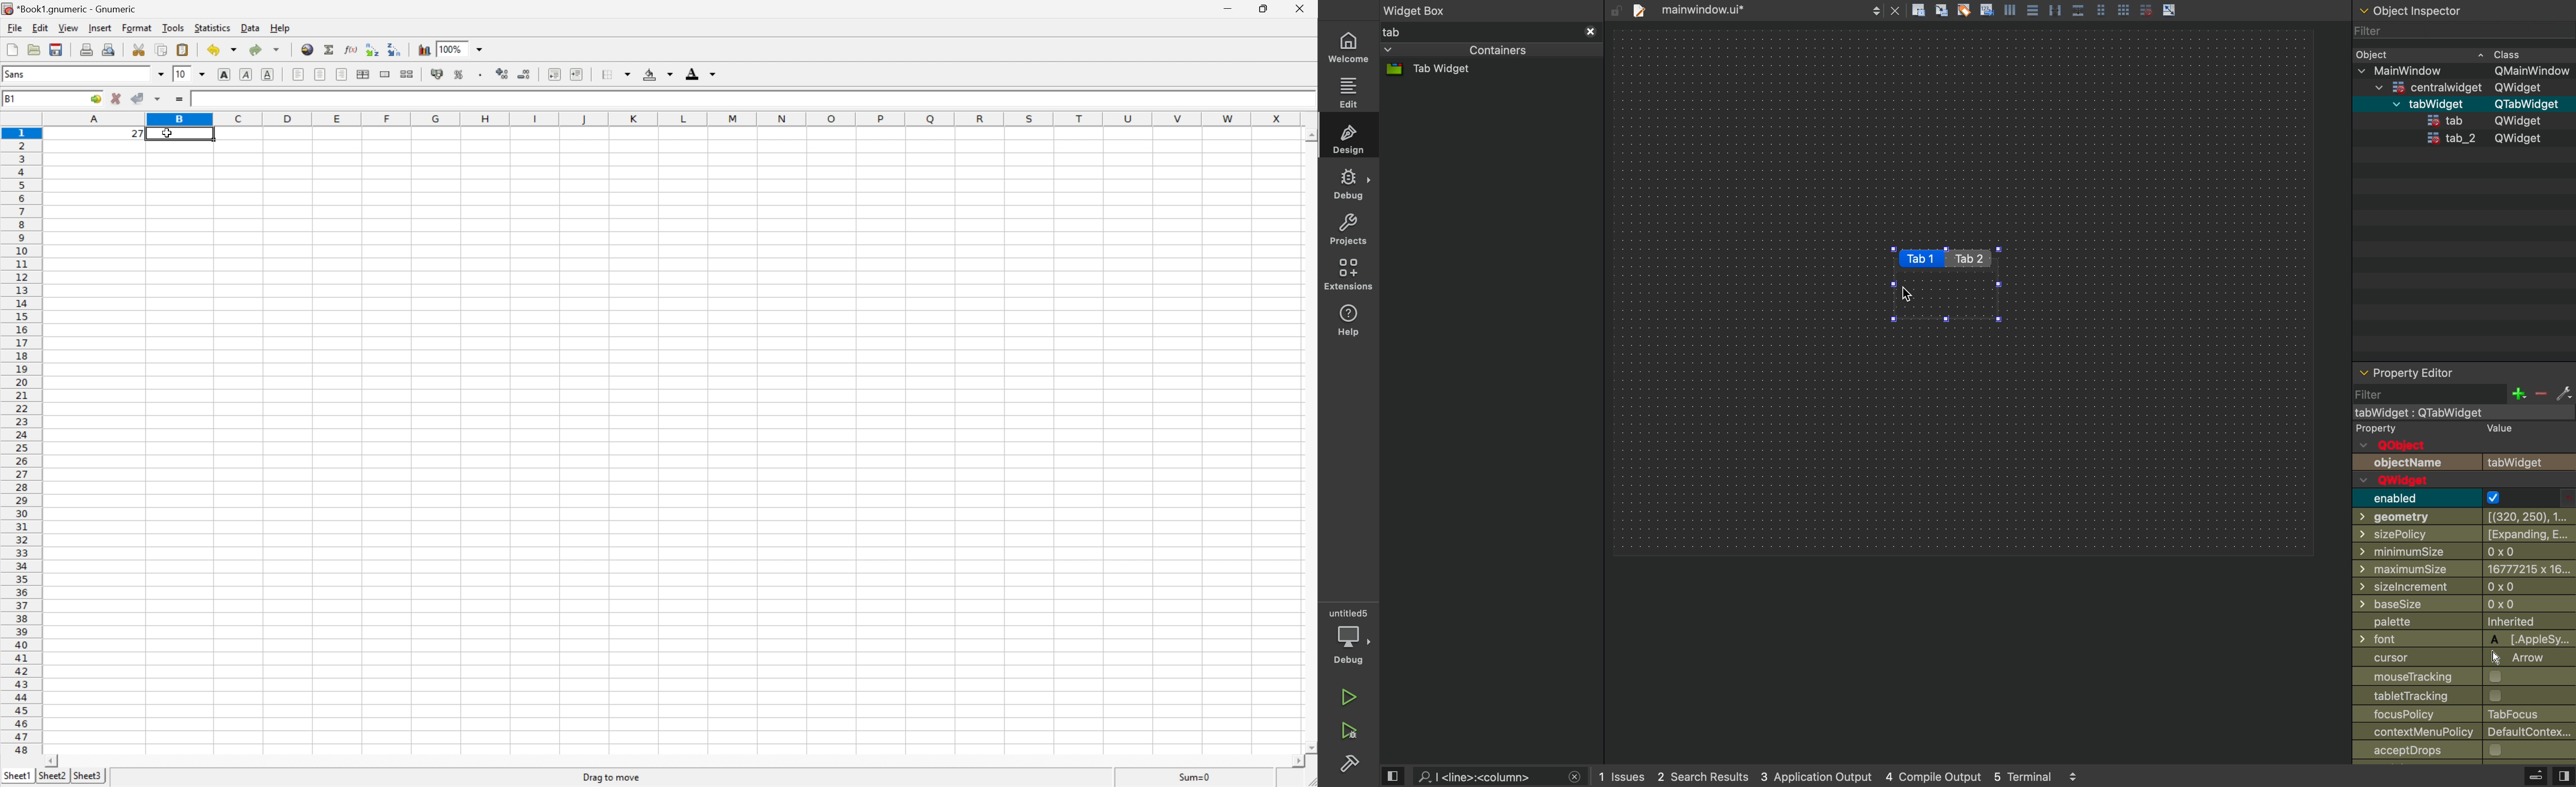 Image resolution: width=2576 pixels, height=812 pixels. What do you see at coordinates (576, 73) in the screenshot?
I see `Increase indent, and align the contents to the left` at bounding box center [576, 73].